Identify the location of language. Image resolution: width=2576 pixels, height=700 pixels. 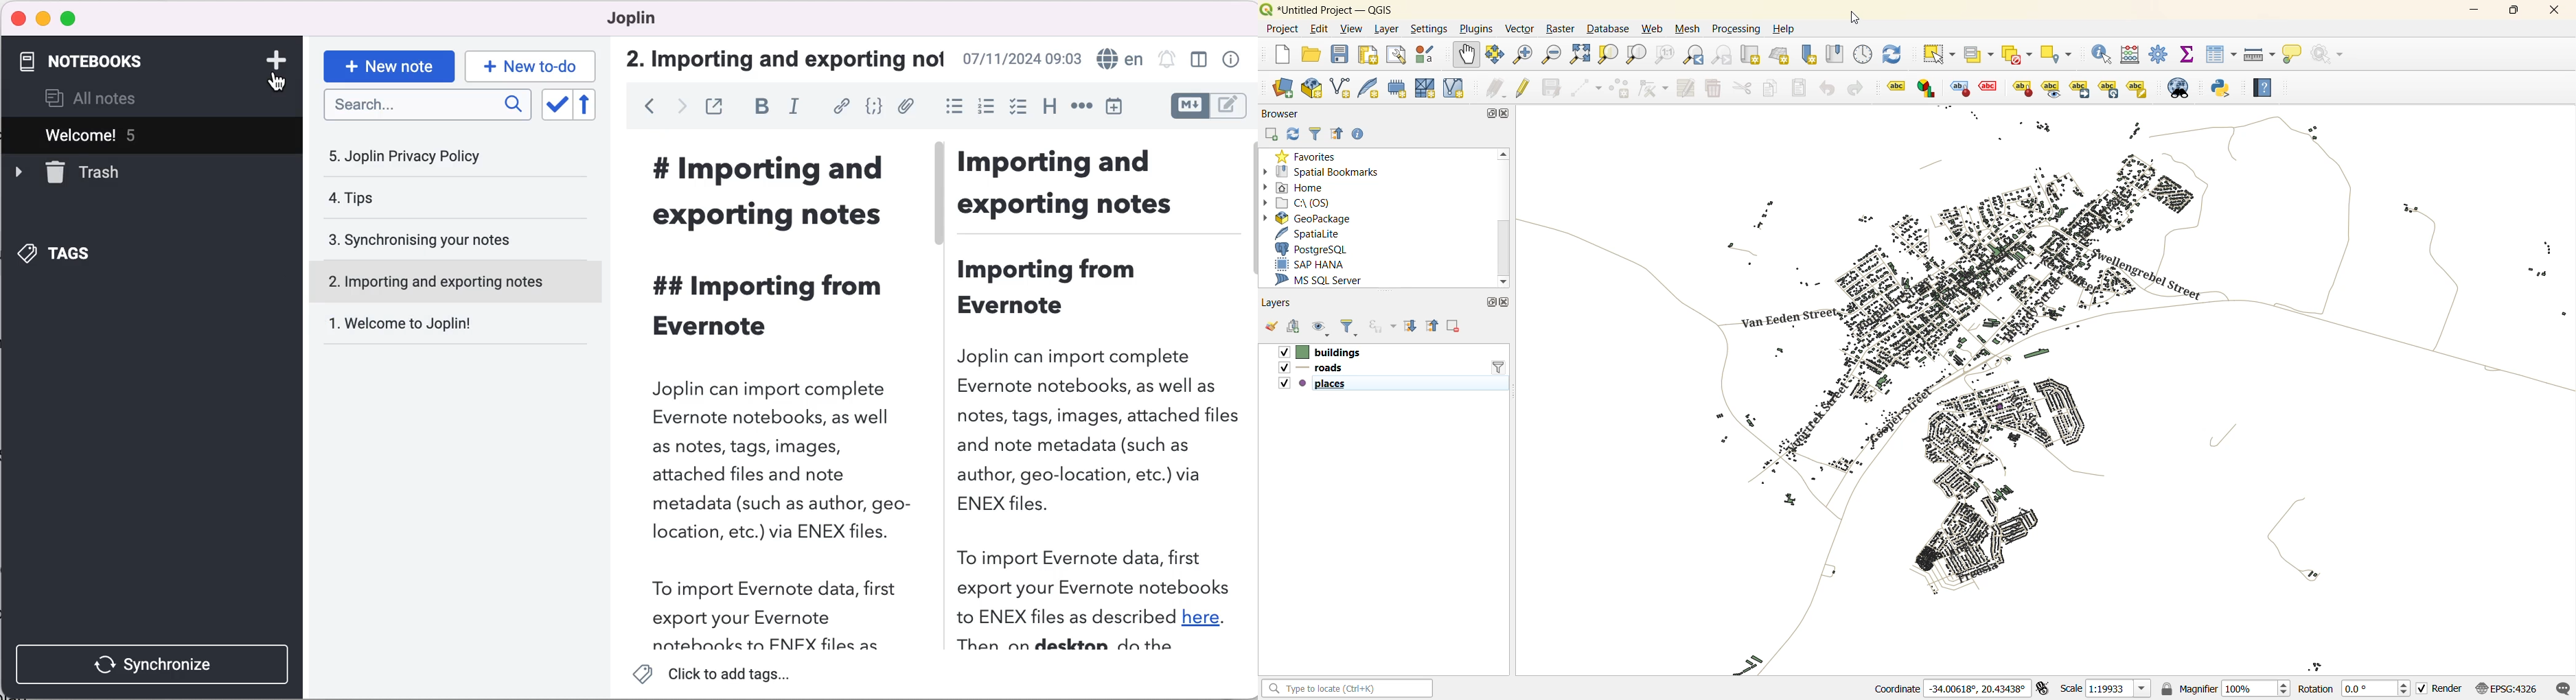
(1117, 60).